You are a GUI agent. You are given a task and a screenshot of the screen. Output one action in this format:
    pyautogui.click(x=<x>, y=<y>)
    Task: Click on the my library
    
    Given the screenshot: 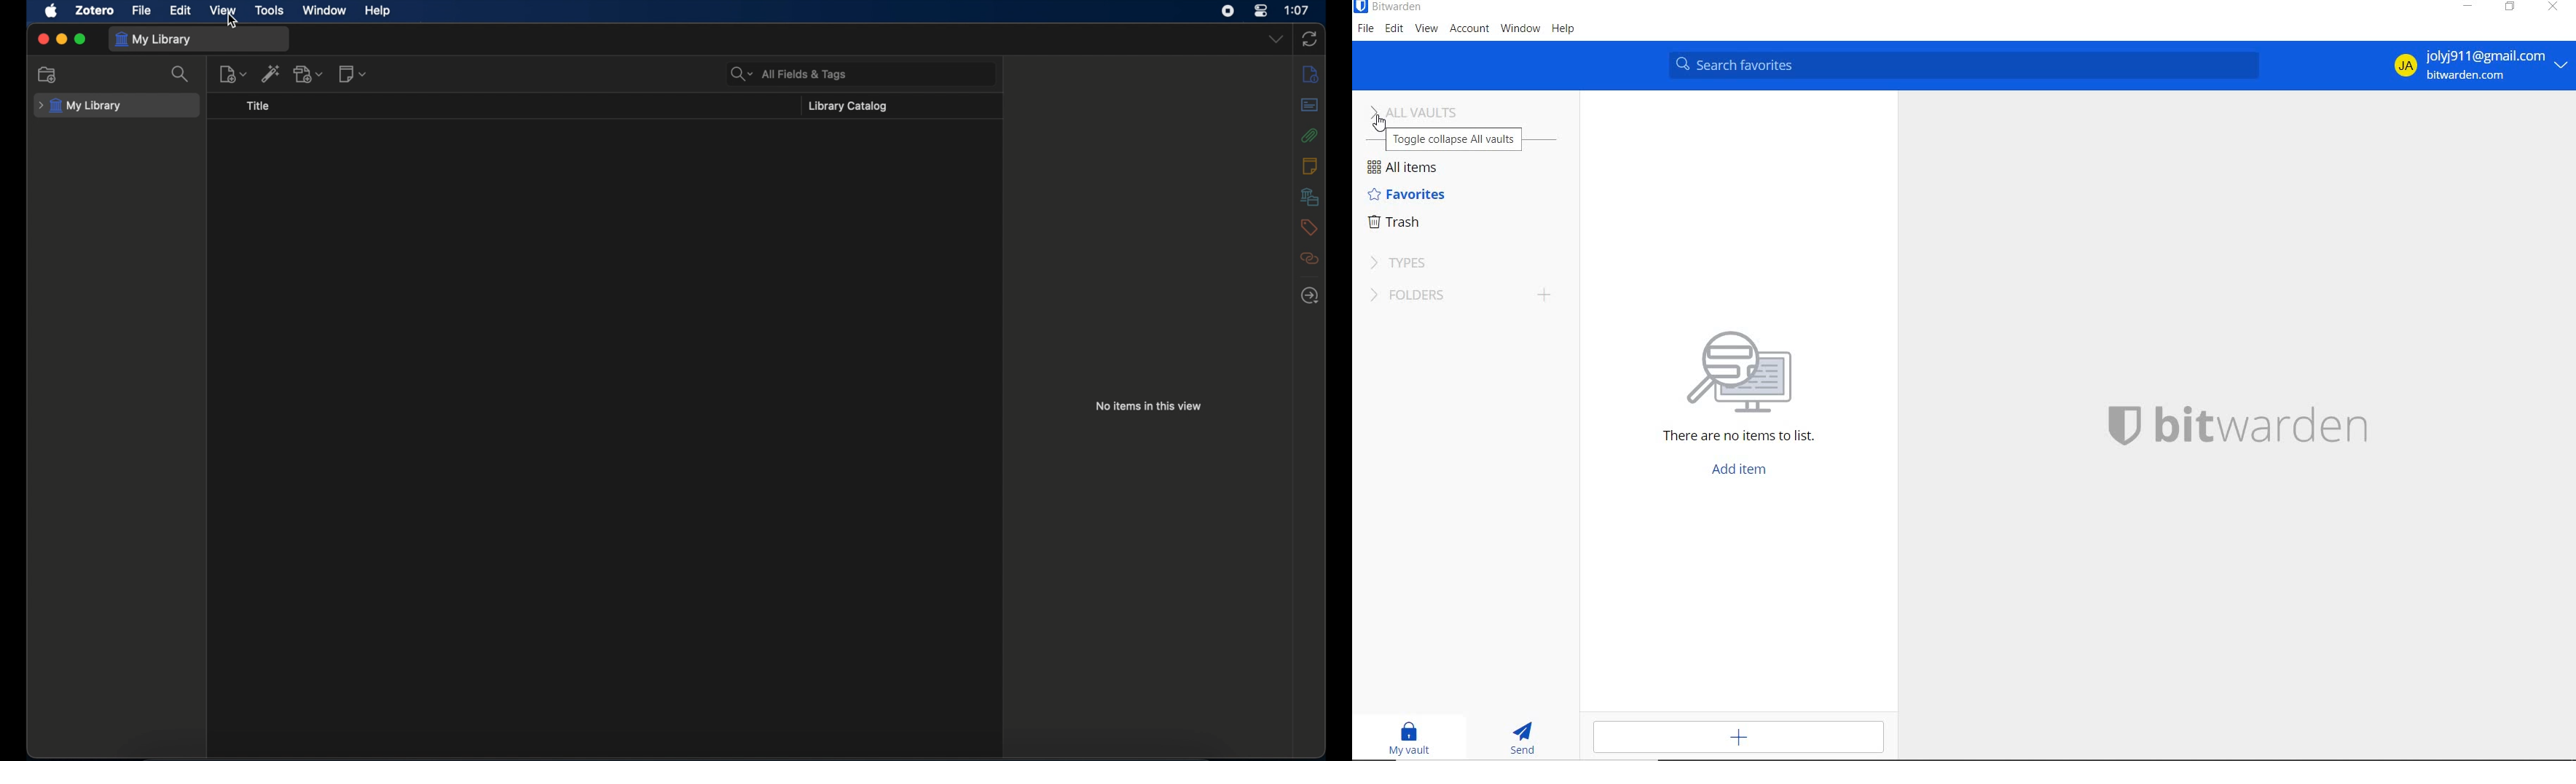 What is the action you would take?
    pyautogui.click(x=80, y=106)
    